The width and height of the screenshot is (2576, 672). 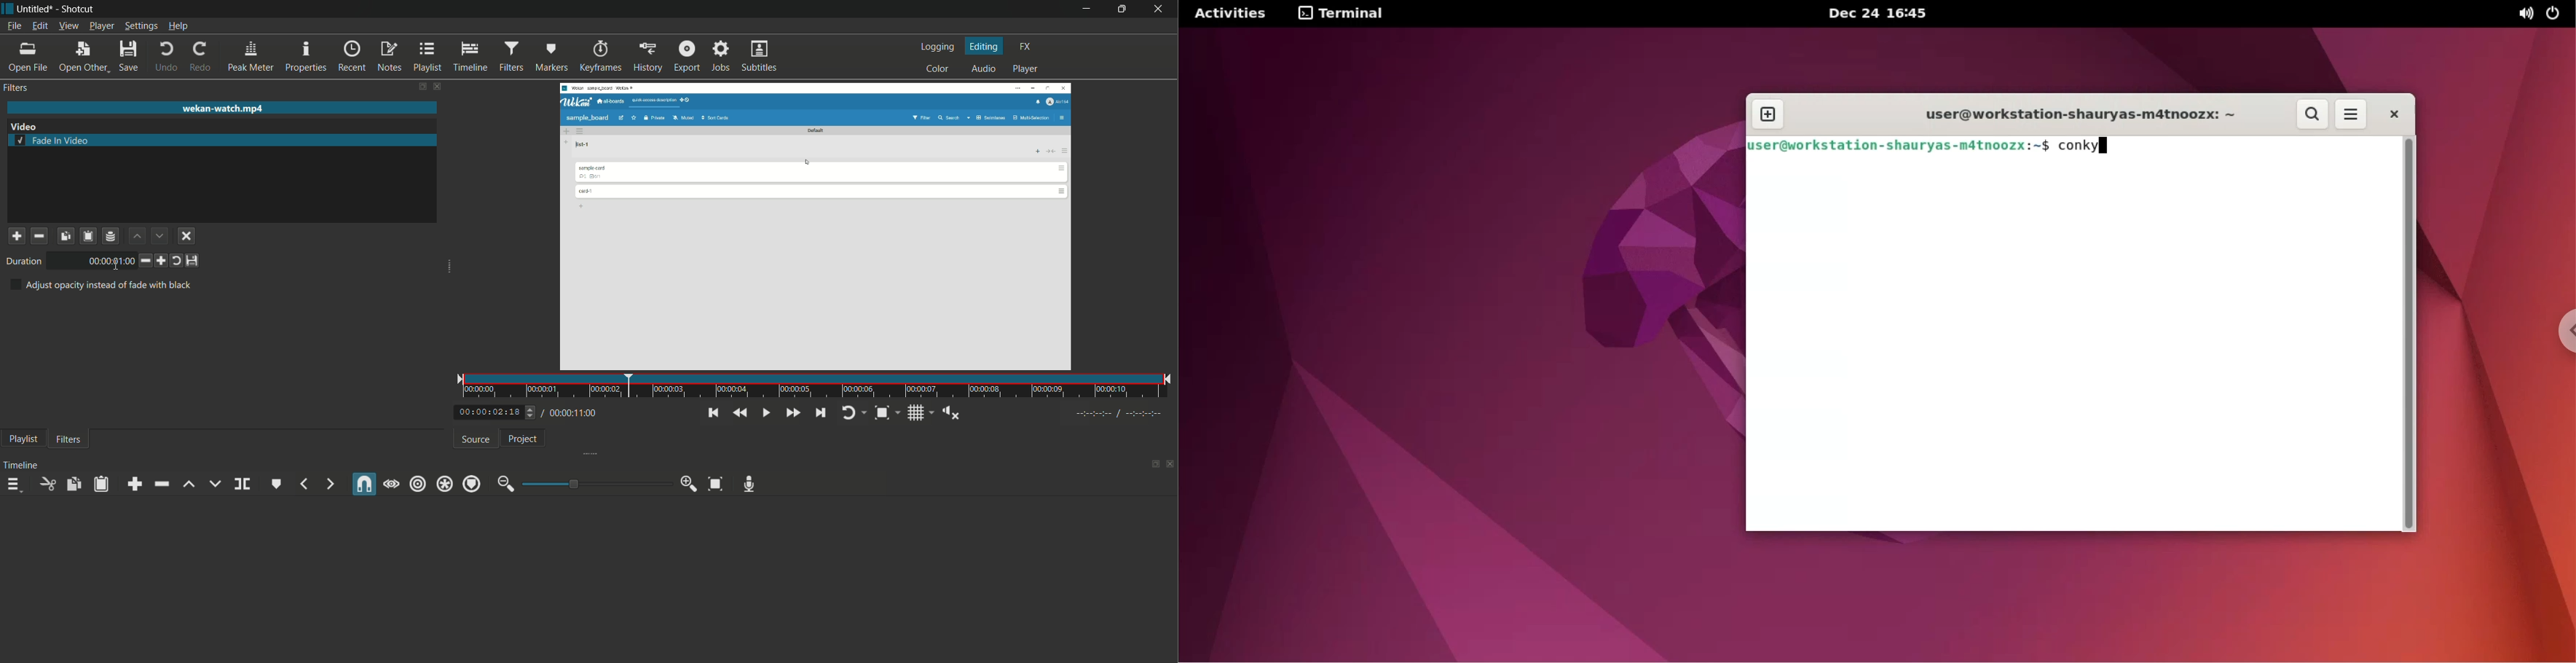 I want to click on keyframes, so click(x=601, y=57).